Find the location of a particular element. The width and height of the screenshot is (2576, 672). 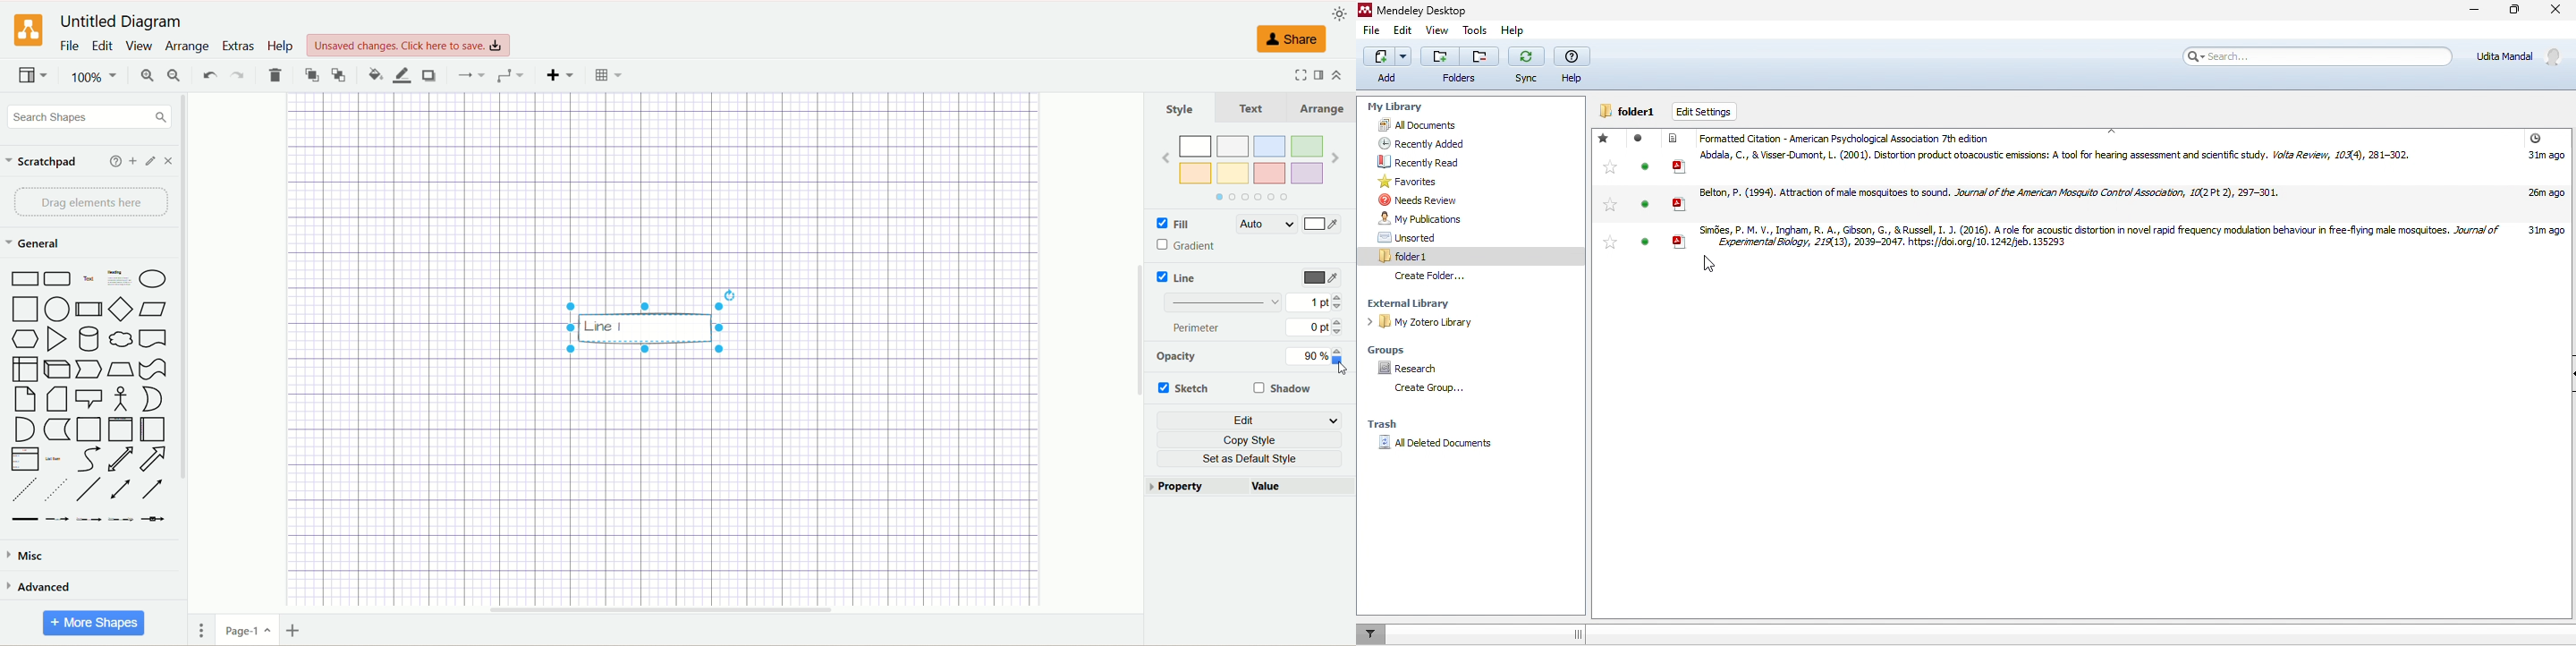

100% is located at coordinates (92, 77).